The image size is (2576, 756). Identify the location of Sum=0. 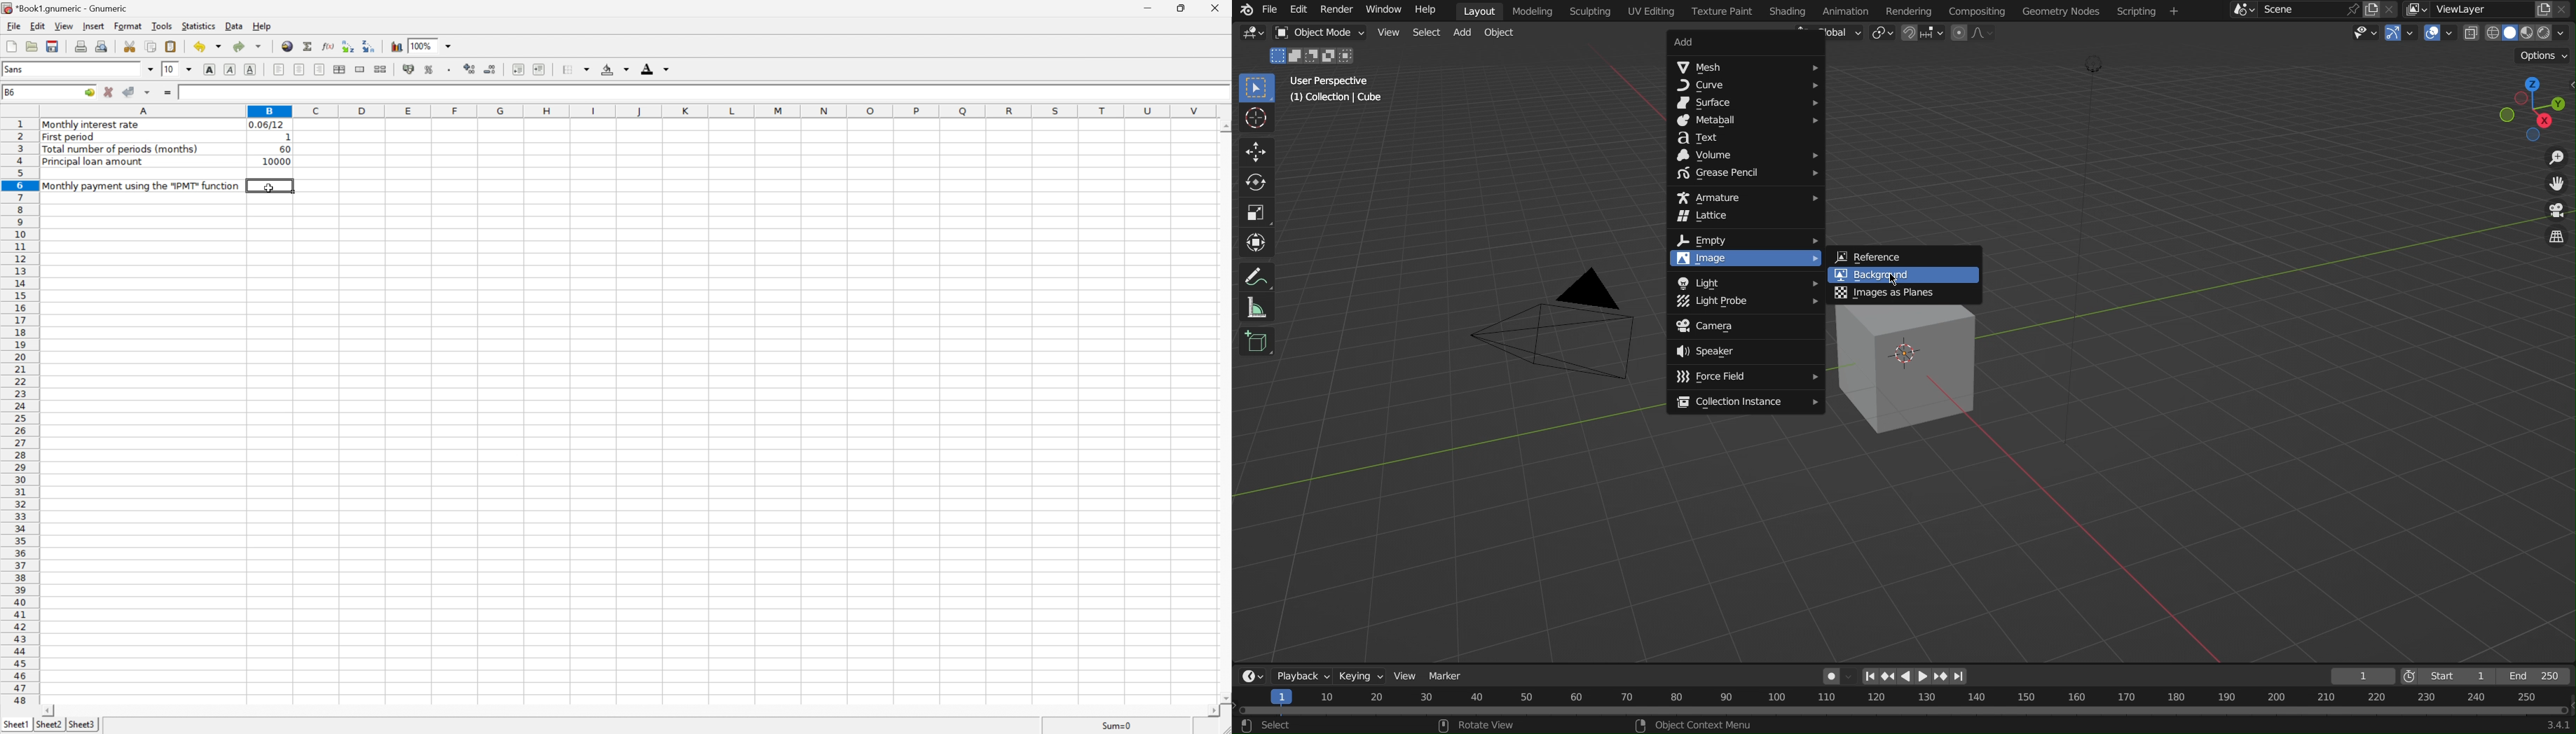
(1112, 726).